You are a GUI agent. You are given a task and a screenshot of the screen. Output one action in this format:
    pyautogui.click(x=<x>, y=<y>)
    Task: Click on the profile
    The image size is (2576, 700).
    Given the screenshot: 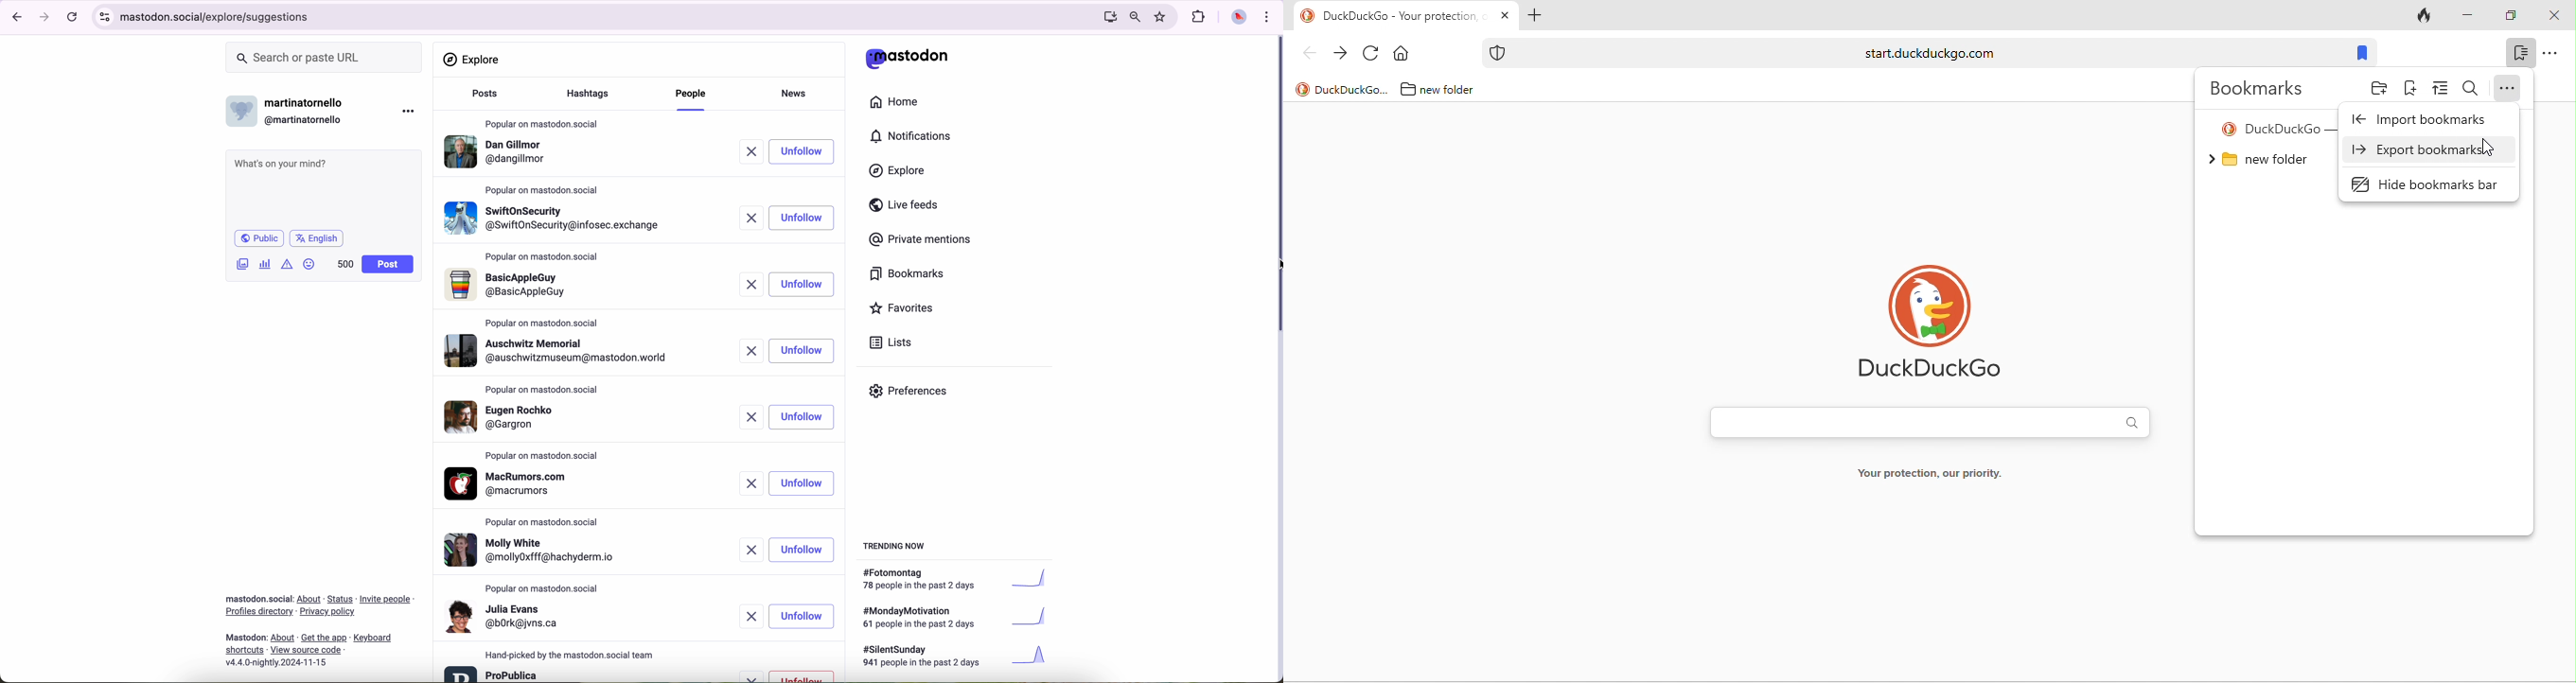 What is the action you would take?
    pyautogui.click(x=513, y=484)
    